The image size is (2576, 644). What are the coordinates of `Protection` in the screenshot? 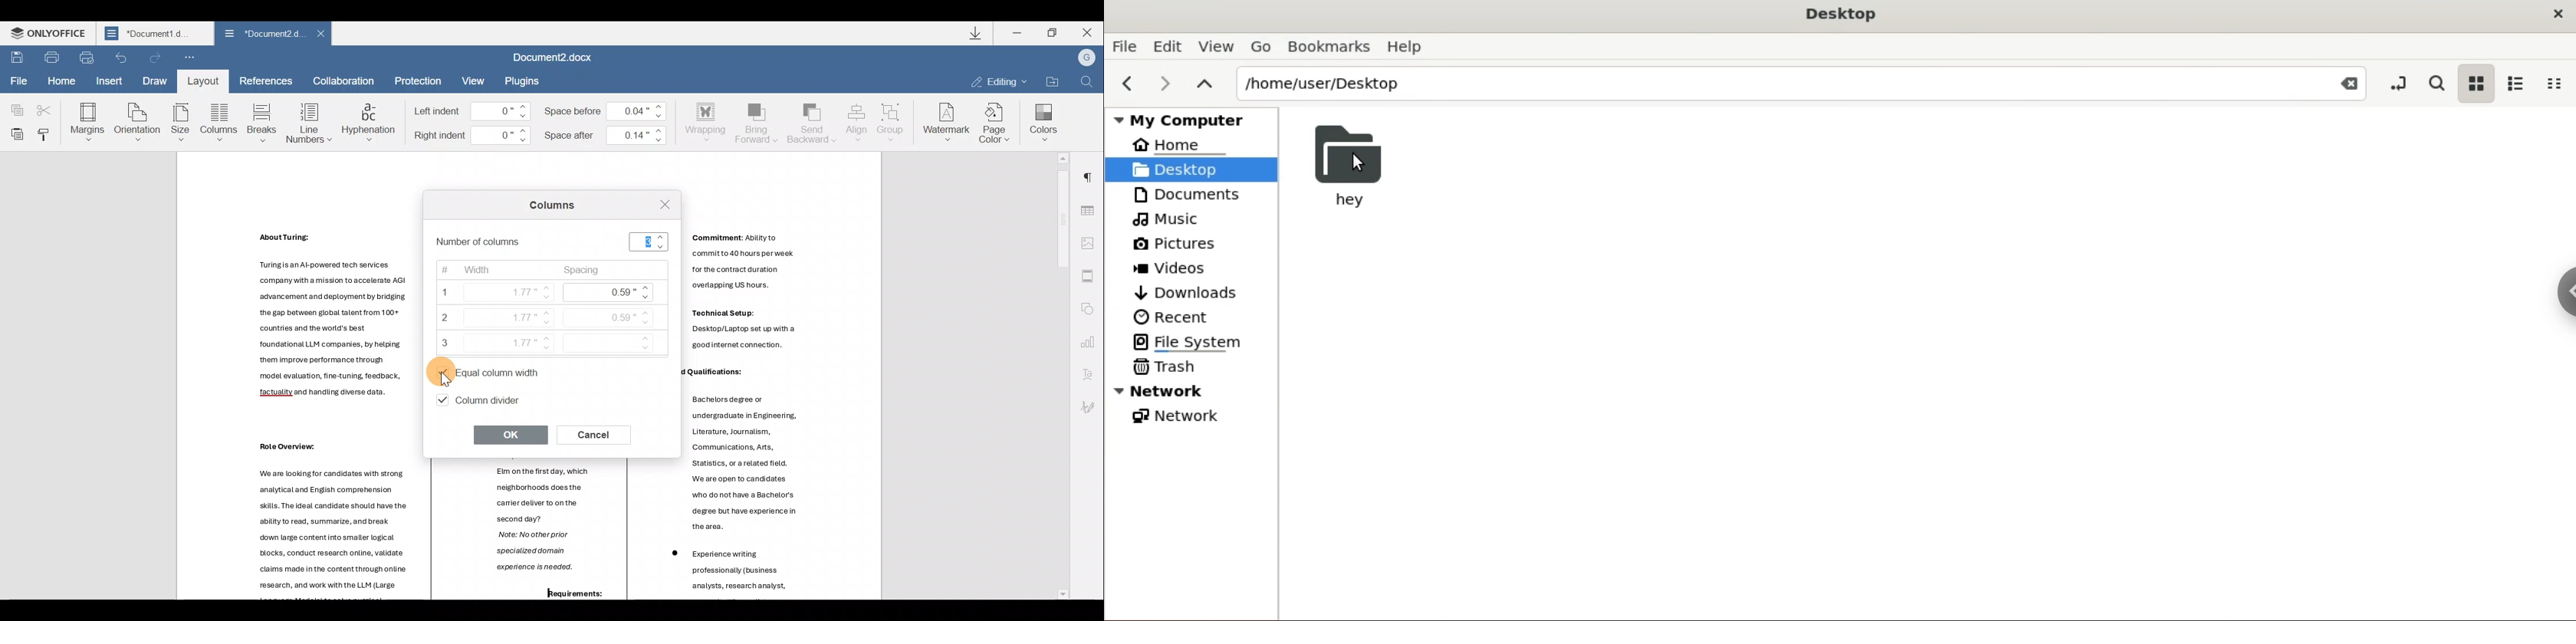 It's located at (414, 80).